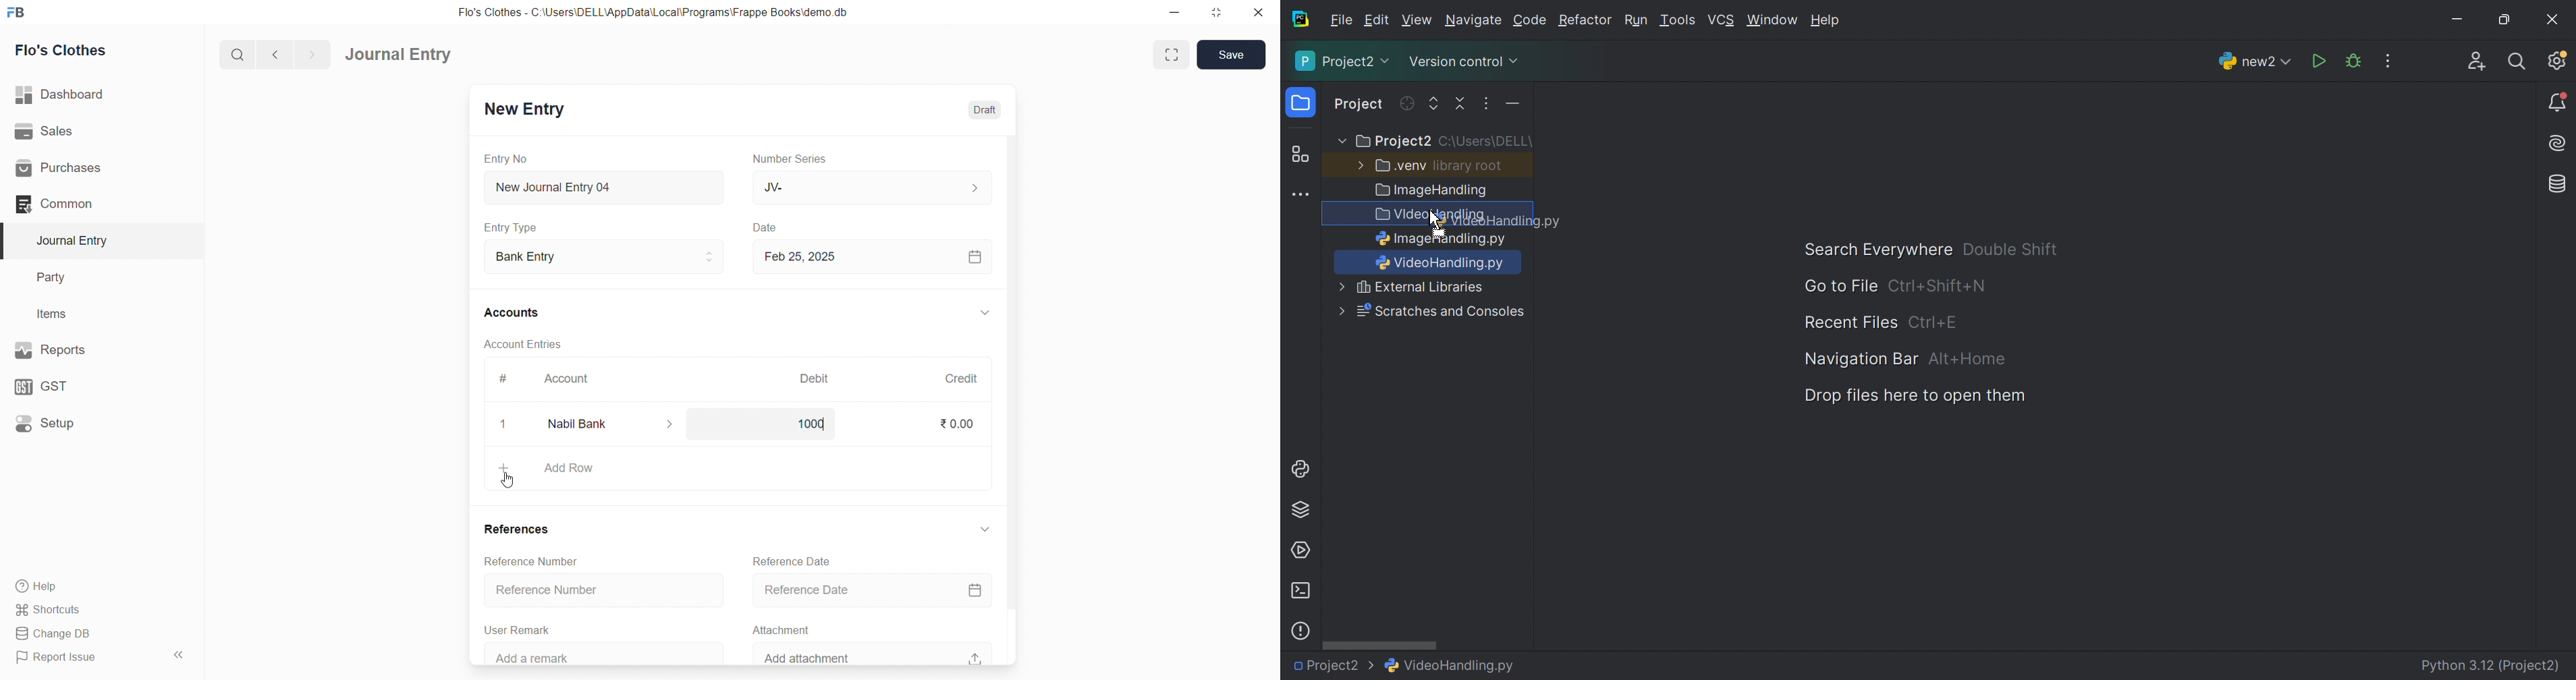 Image resolution: width=2576 pixels, height=700 pixels. Describe the element at coordinates (1851, 323) in the screenshot. I see `Recent Files` at that location.